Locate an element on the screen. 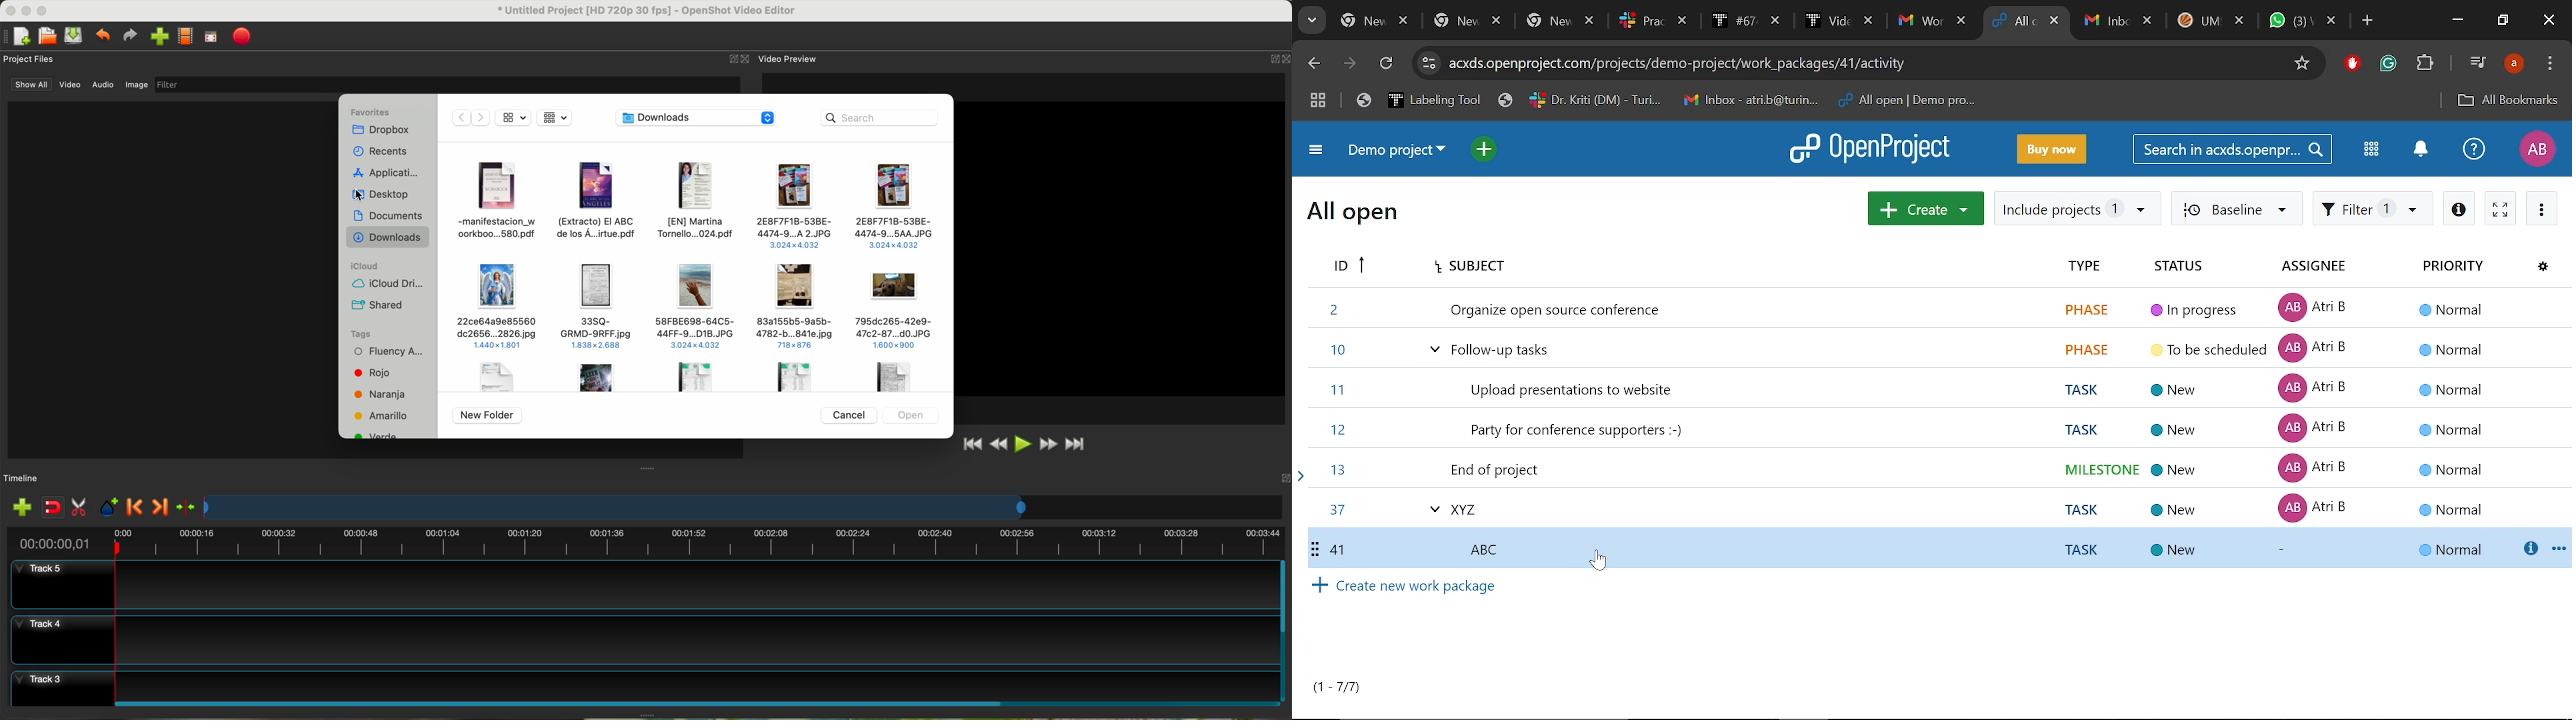 Image resolution: width=2576 pixels, height=728 pixels. Open project logo is located at coordinates (1876, 150).